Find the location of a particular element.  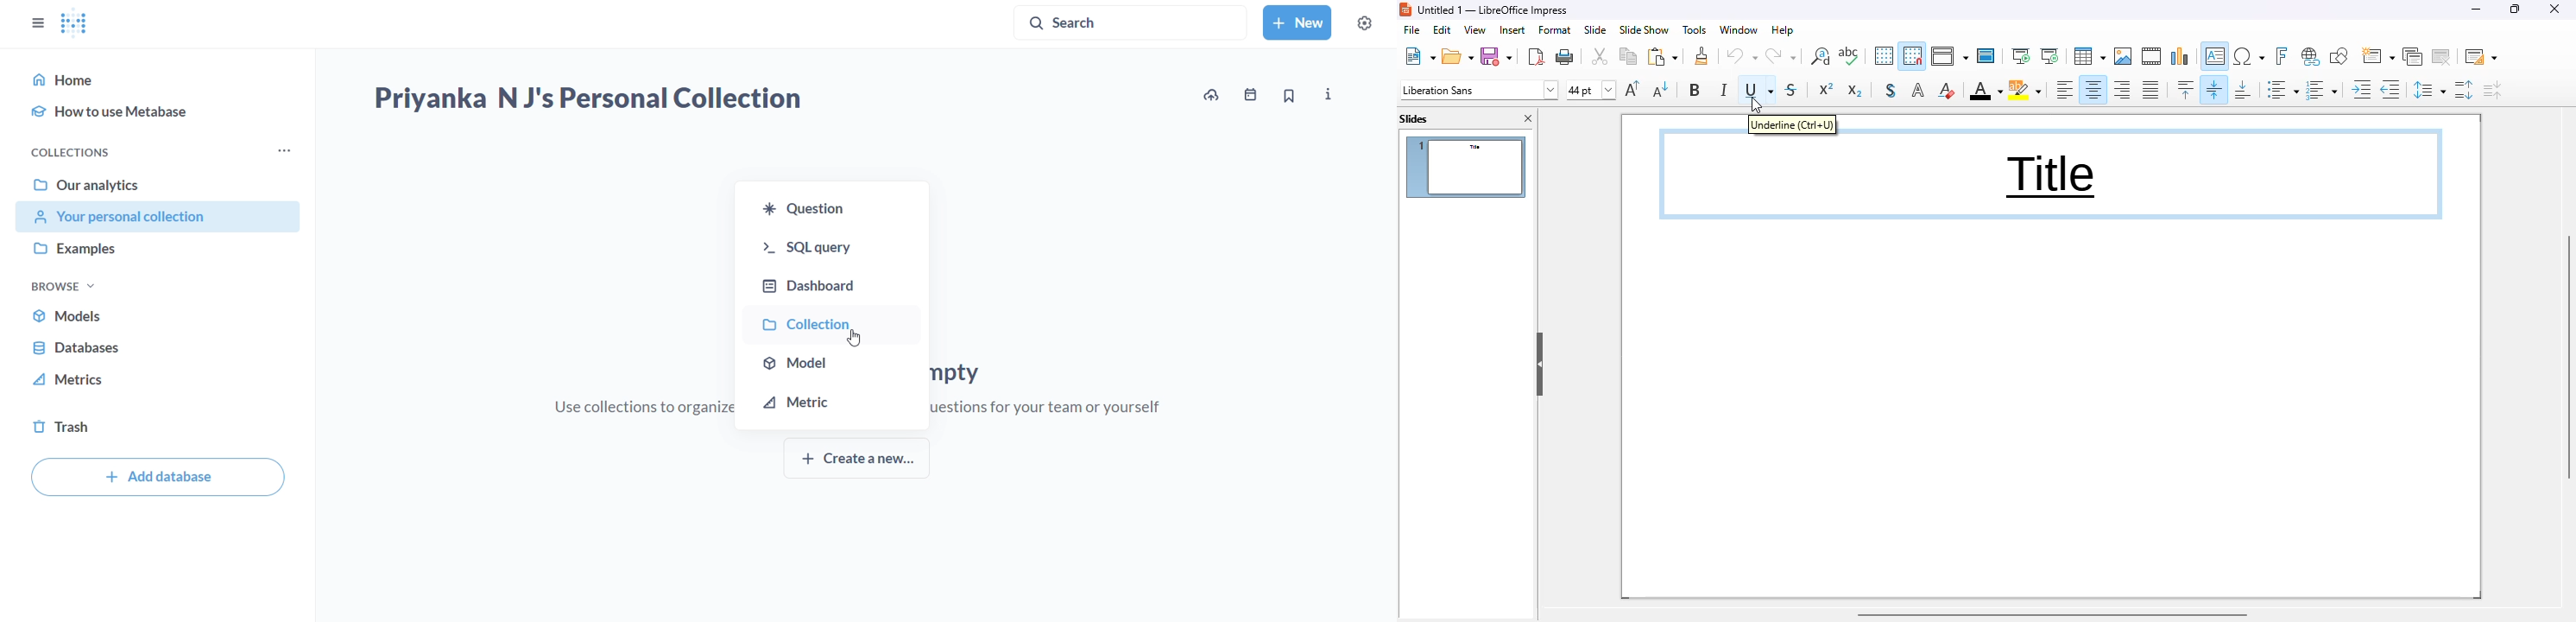

underline (ctrl + U) is located at coordinates (1793, 124).